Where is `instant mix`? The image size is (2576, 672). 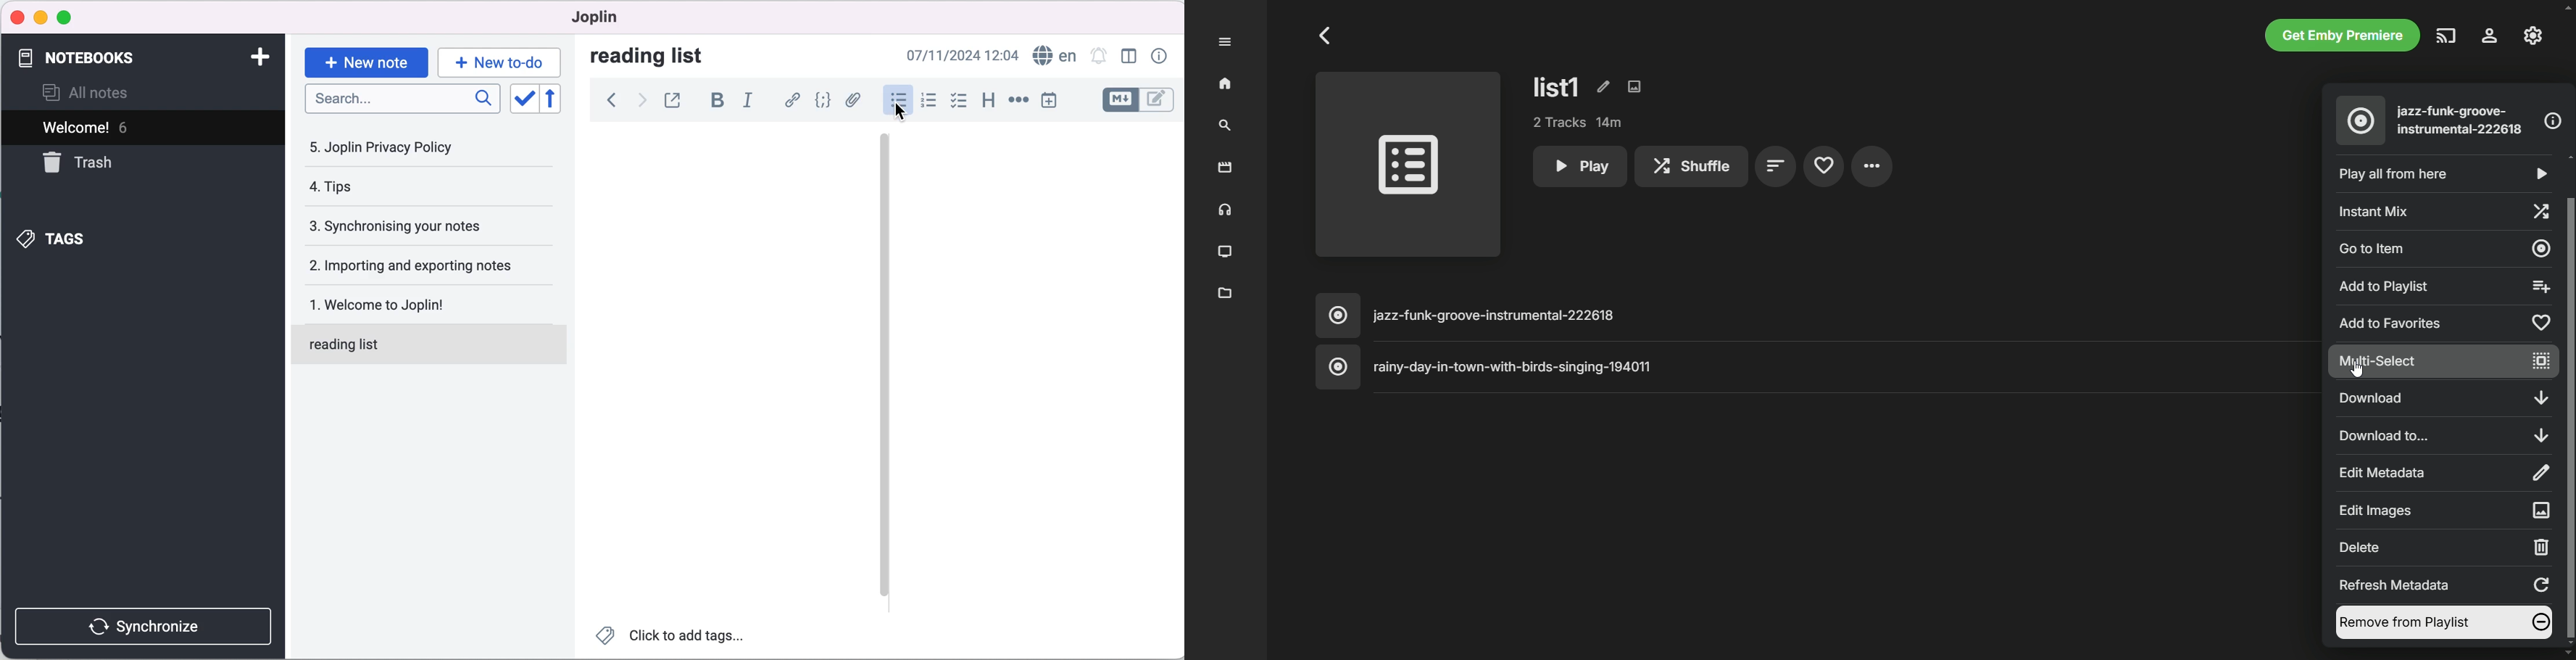
instant mix is located at coordinates (2442, 210).